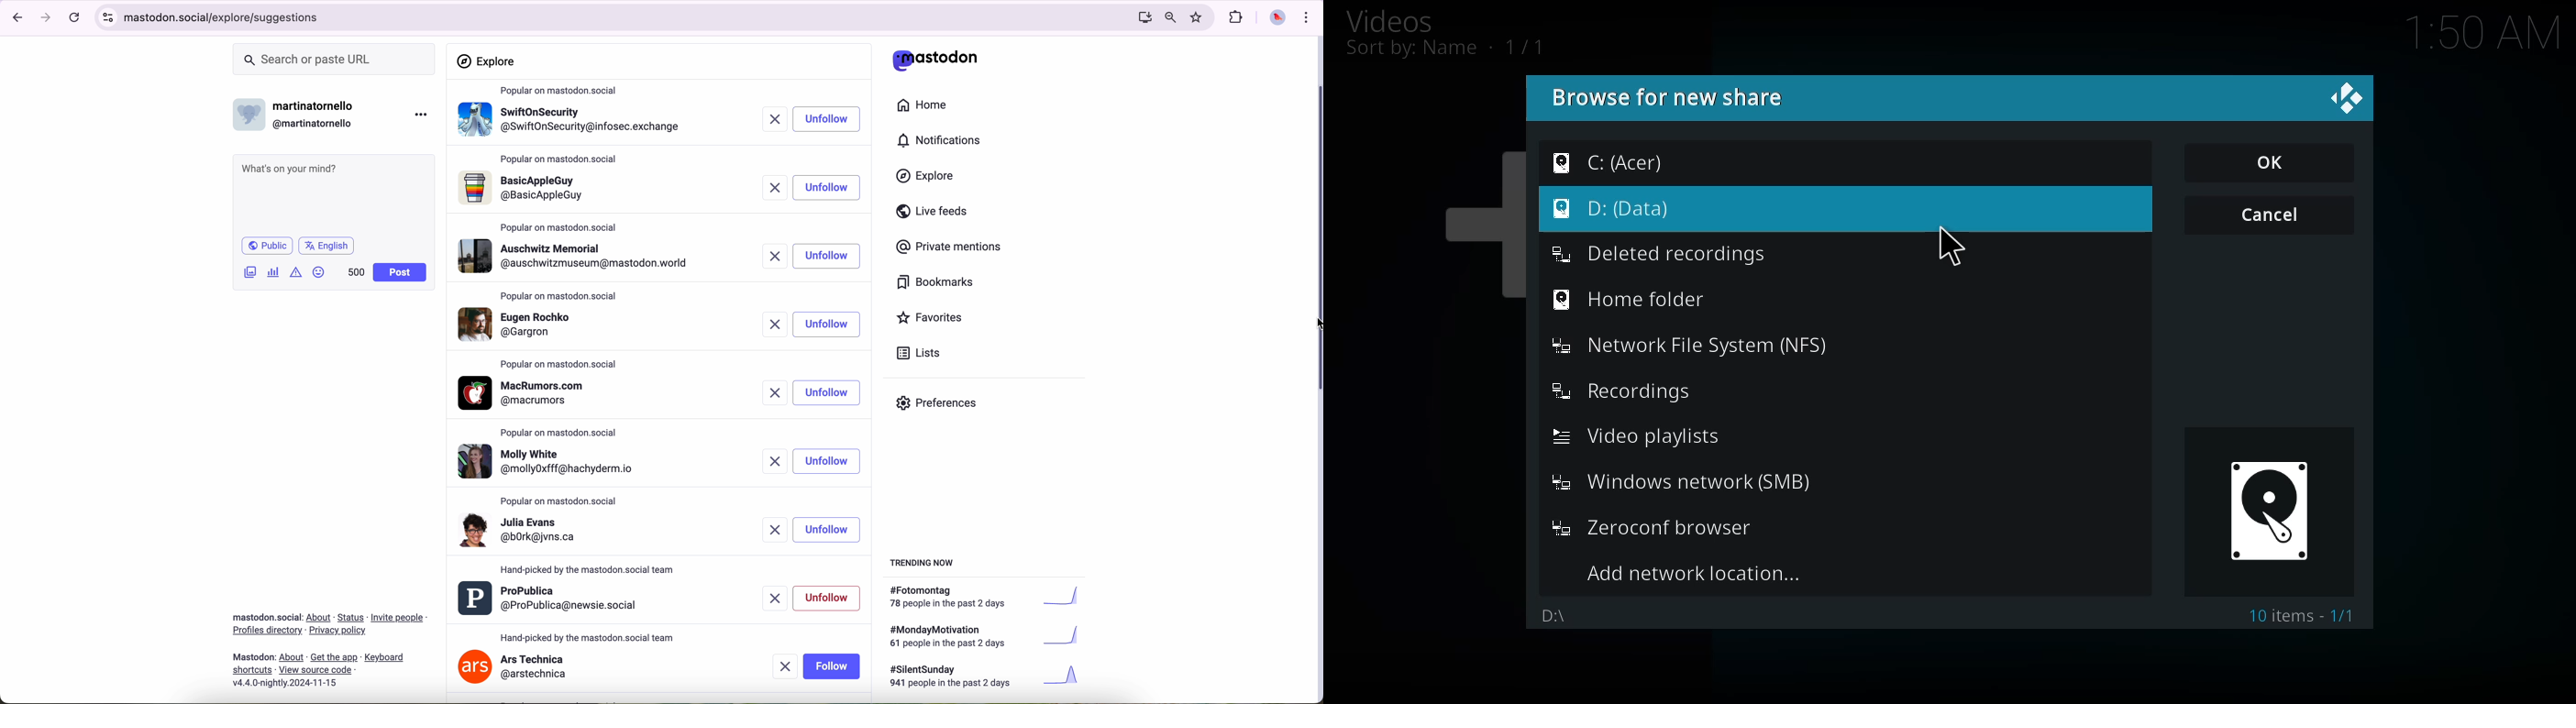  What do you see at coordinates (826, 189) in the screenshot?
I see `follow` at bounding box center [826, 189].